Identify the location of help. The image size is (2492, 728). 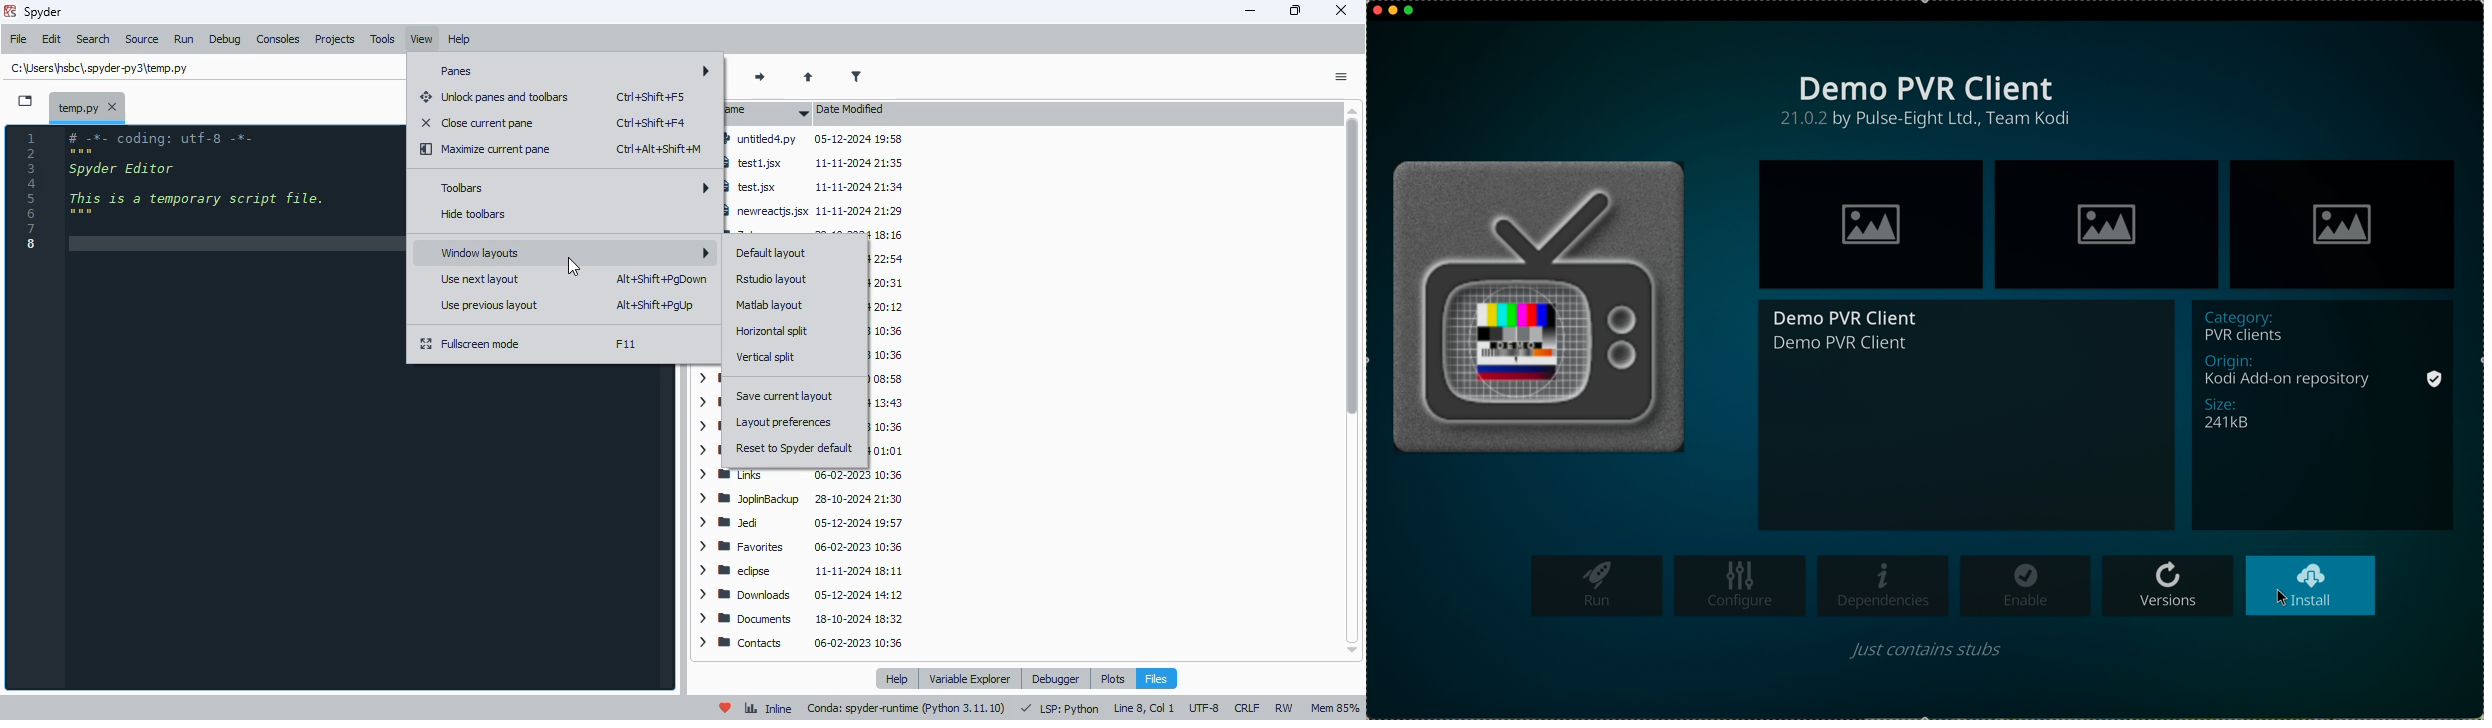
(461, 39).